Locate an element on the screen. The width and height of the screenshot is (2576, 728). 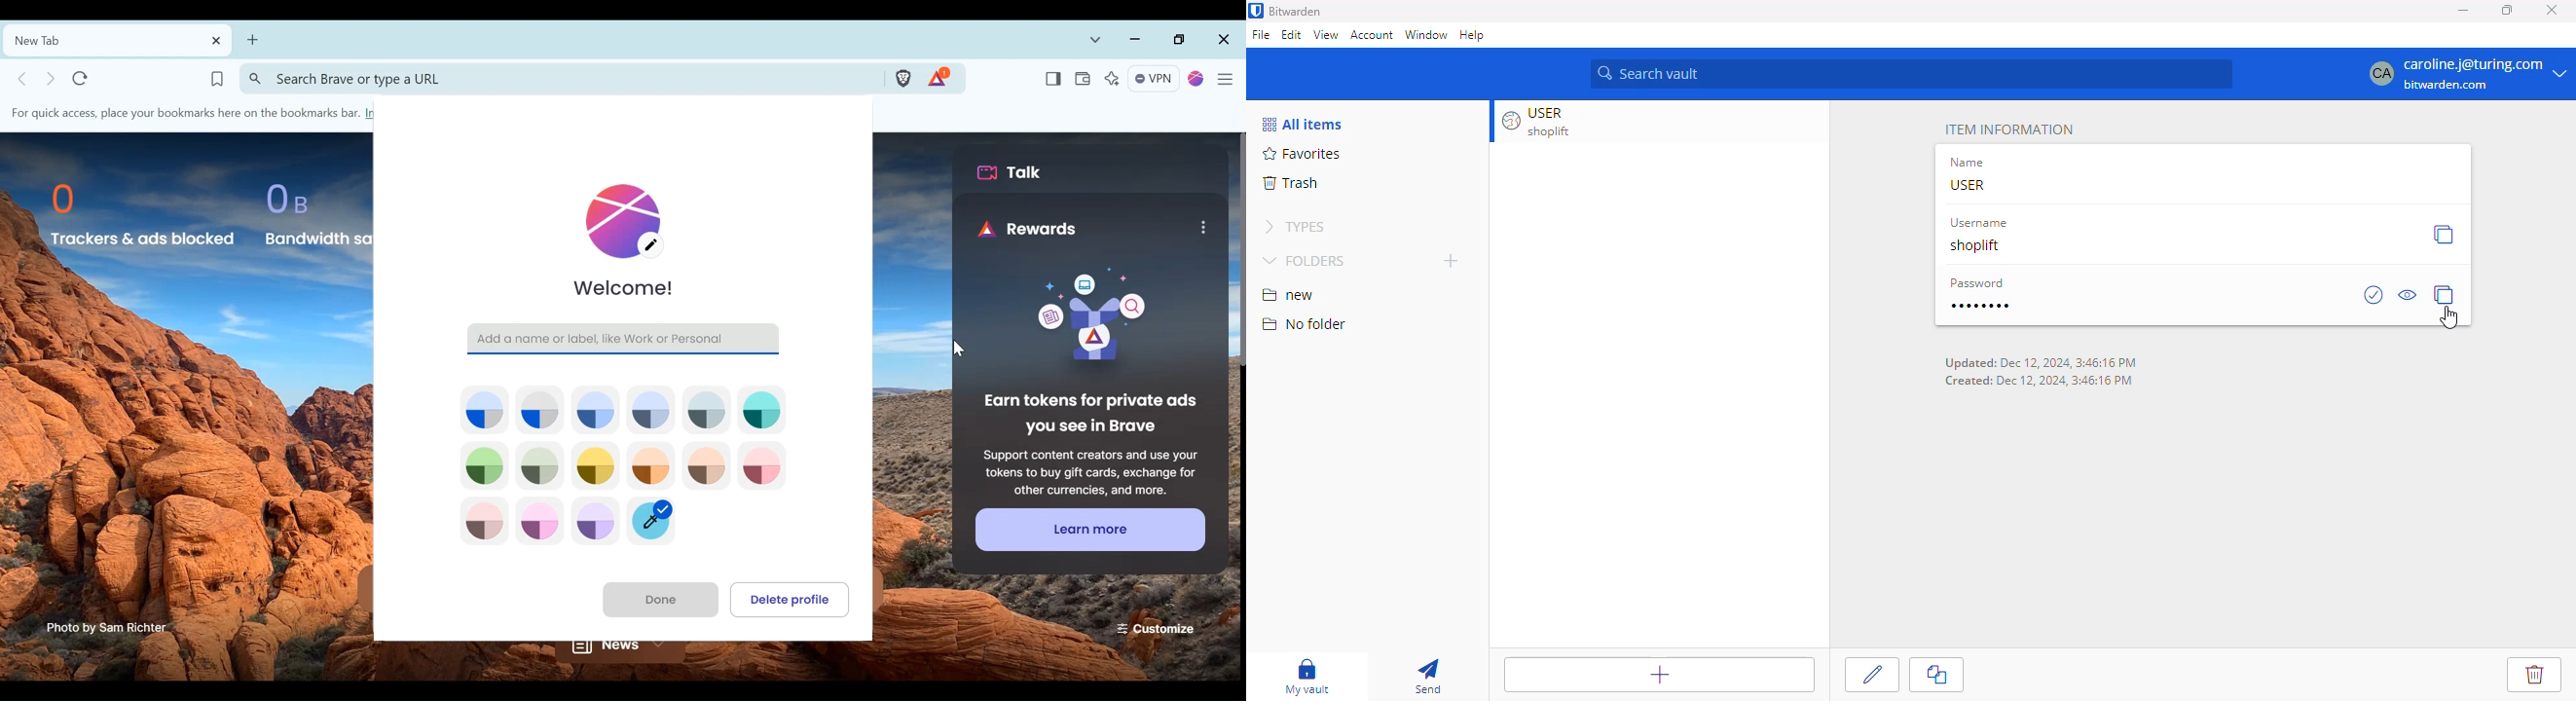
Welcome! is located at coordinates (626, 289).